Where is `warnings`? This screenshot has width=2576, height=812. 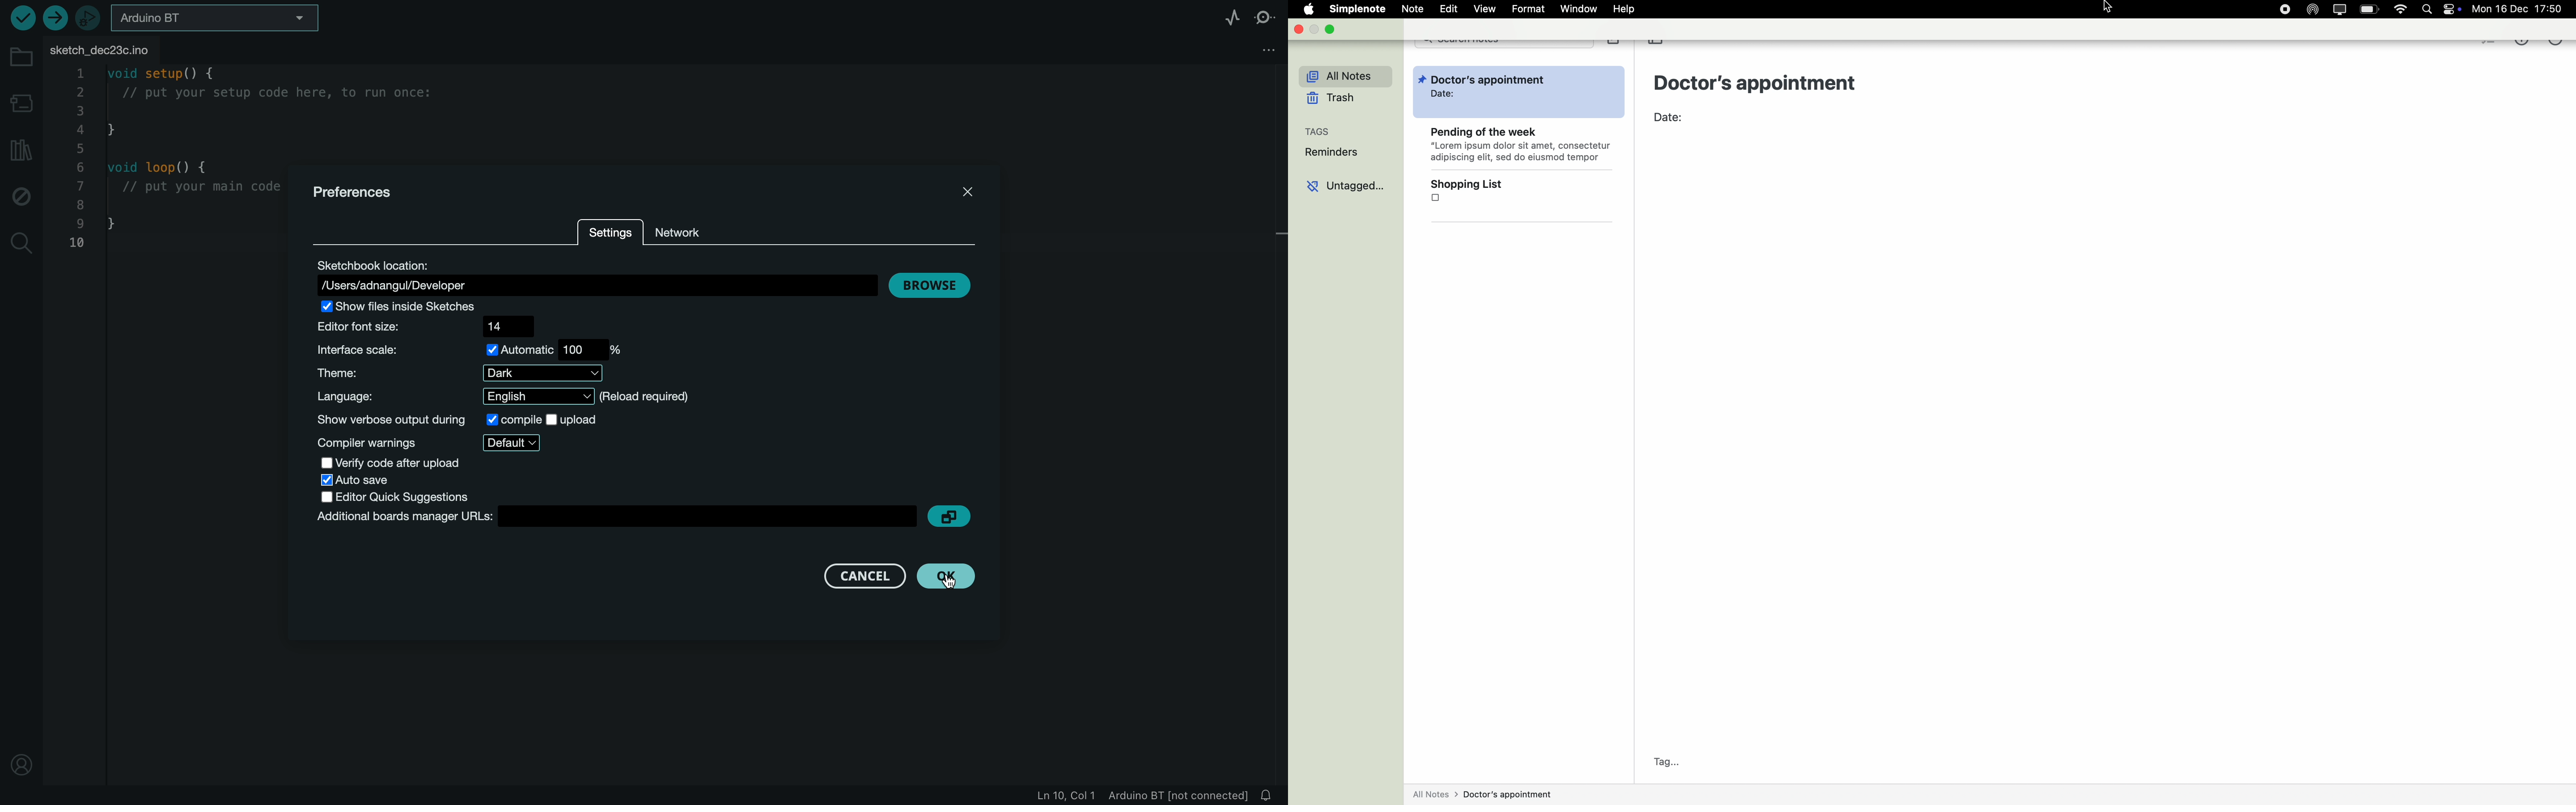
warnings is located at coordinates (430, 441).